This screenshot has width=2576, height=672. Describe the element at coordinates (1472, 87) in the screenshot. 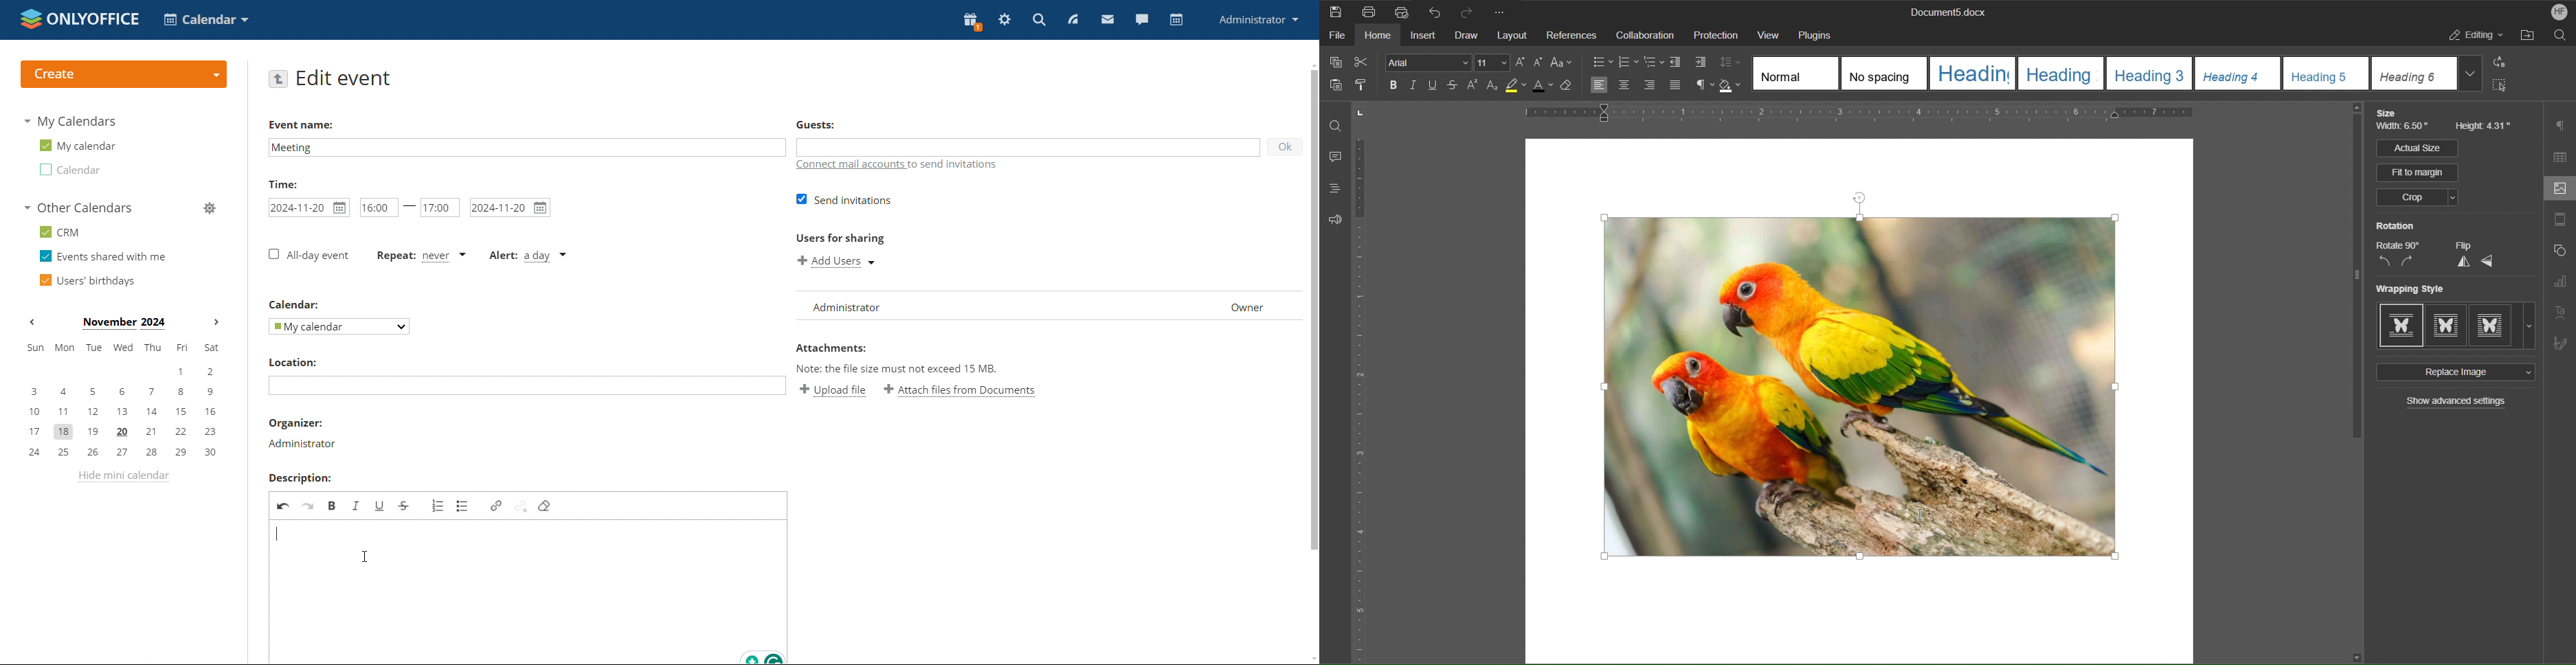

I see `Superscript` at that location.